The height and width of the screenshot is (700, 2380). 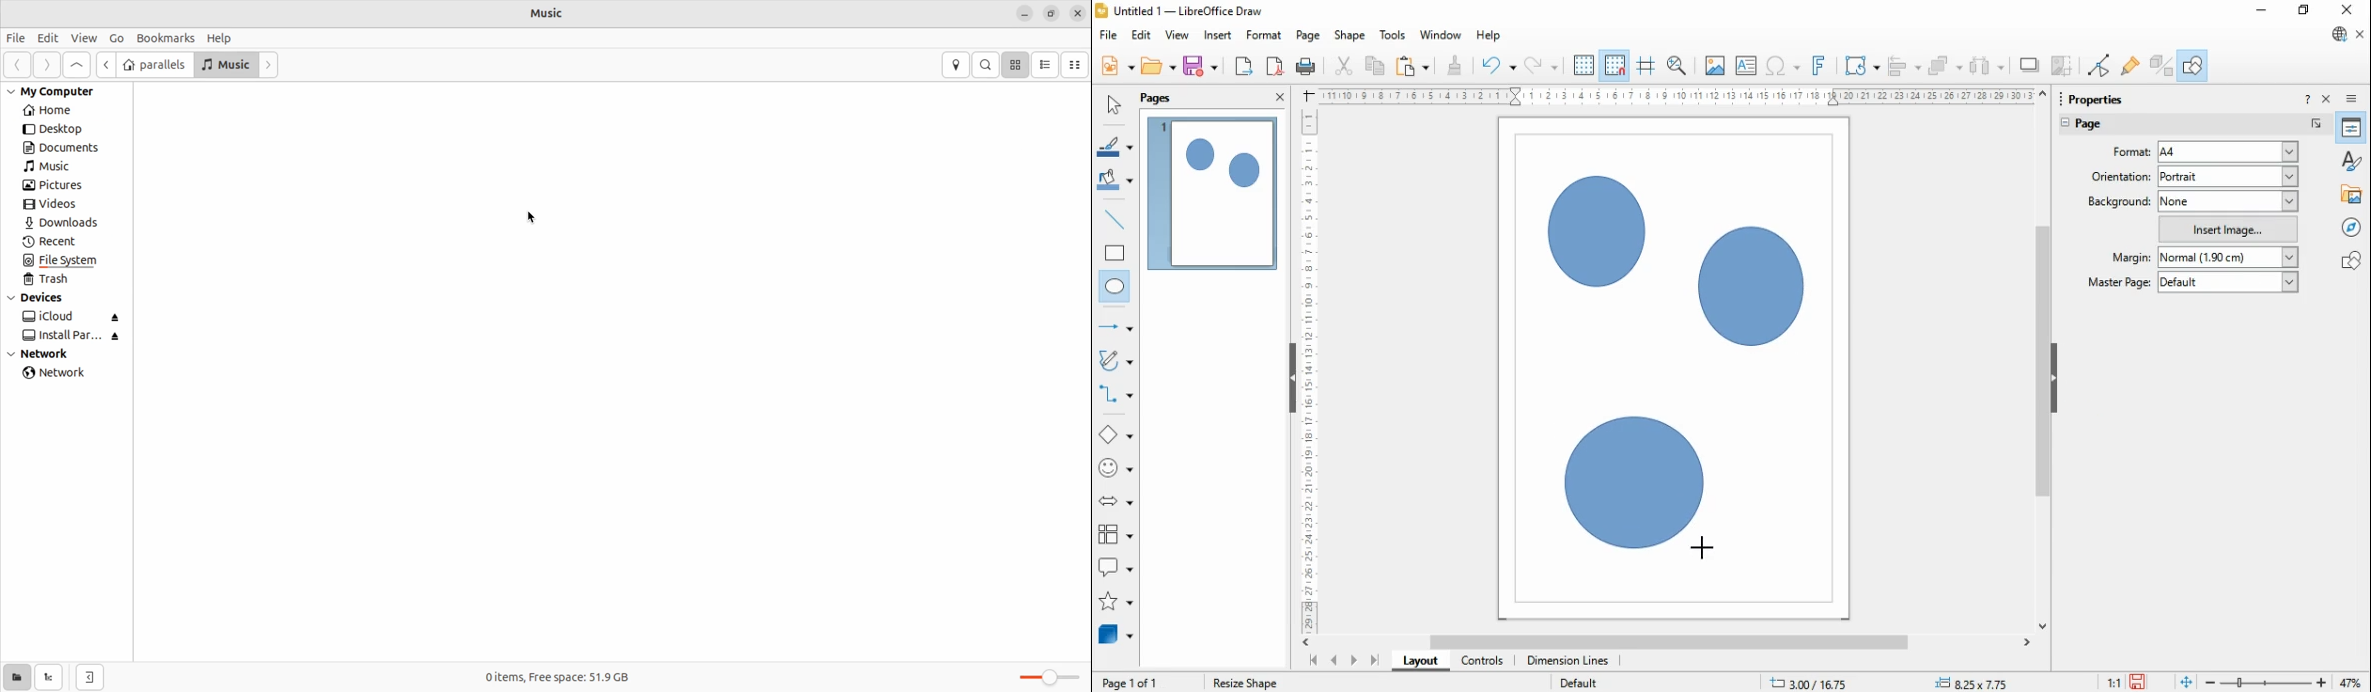 What do you see at coordinates (1752, 290) in the screenshot?
I see `Circle shape` at bounding box center [1752, 290].